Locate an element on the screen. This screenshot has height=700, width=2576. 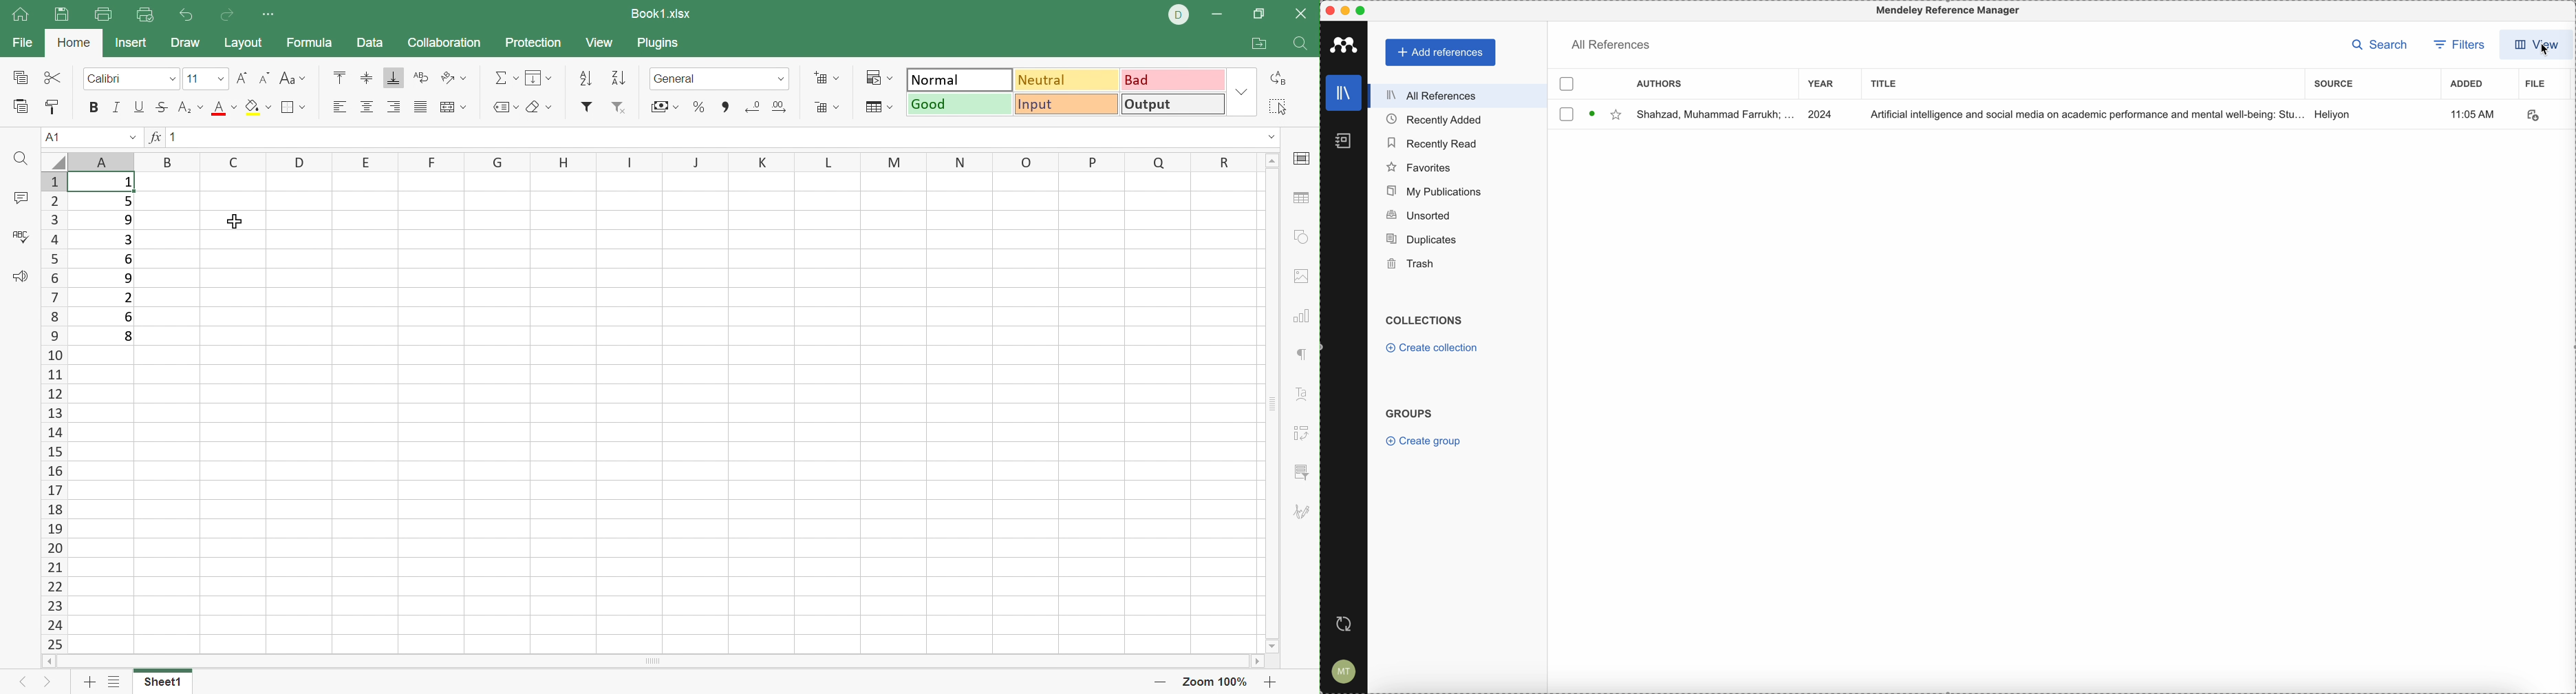
Column names is located at coordinates (663, 161).